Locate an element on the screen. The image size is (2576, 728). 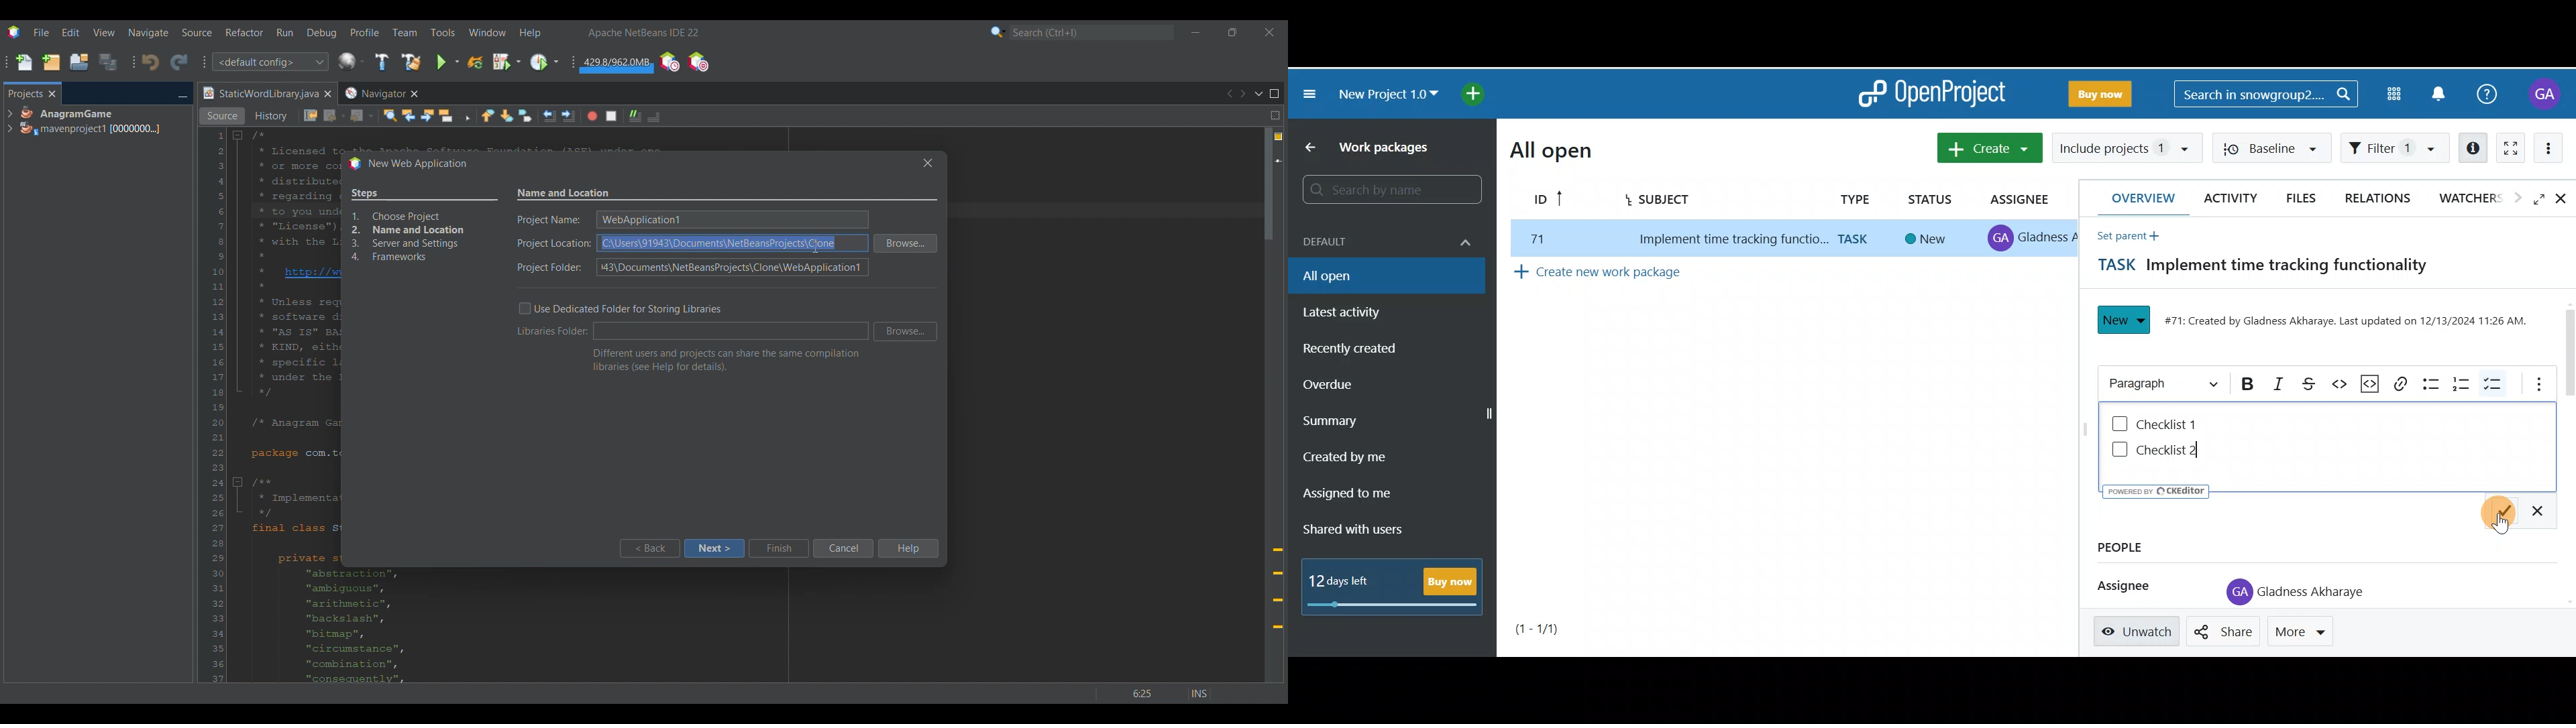
Create is located at coordinates (1985, 145).